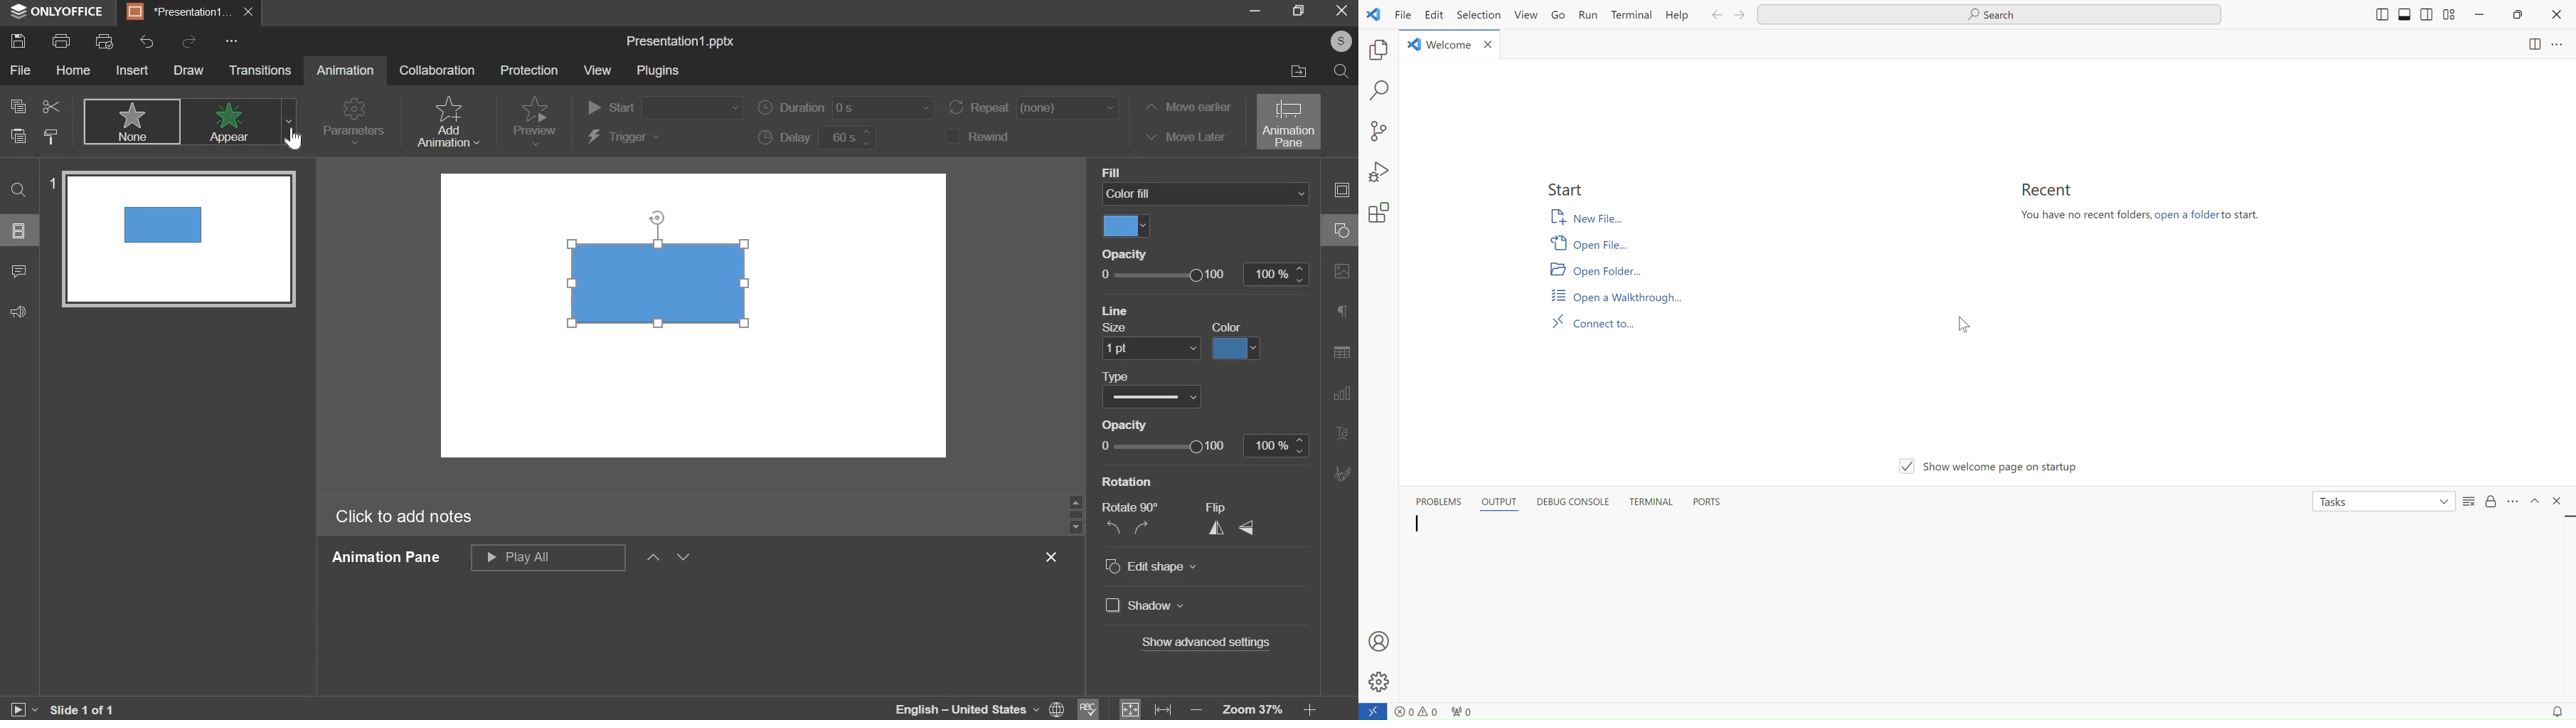 This screenshot has height=728, width=2576. Describe the element at coordinates (1205, 194) in the screenshot. I see `color fill` at that location.